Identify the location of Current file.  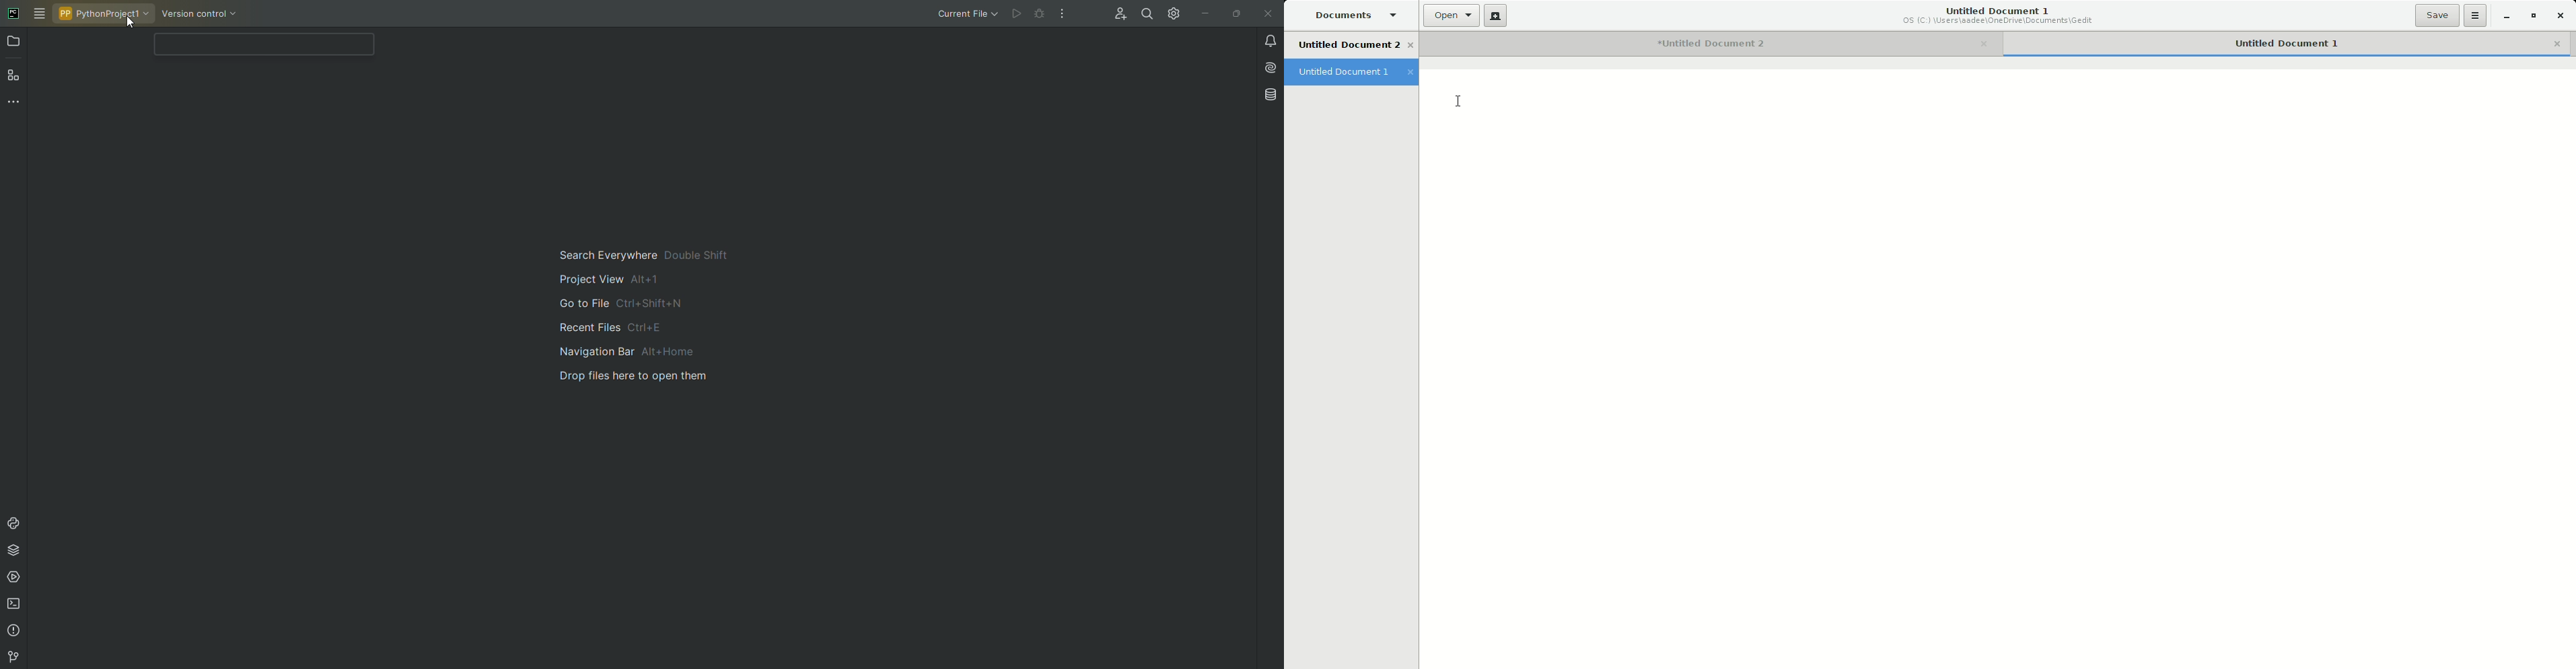
(967, 15).